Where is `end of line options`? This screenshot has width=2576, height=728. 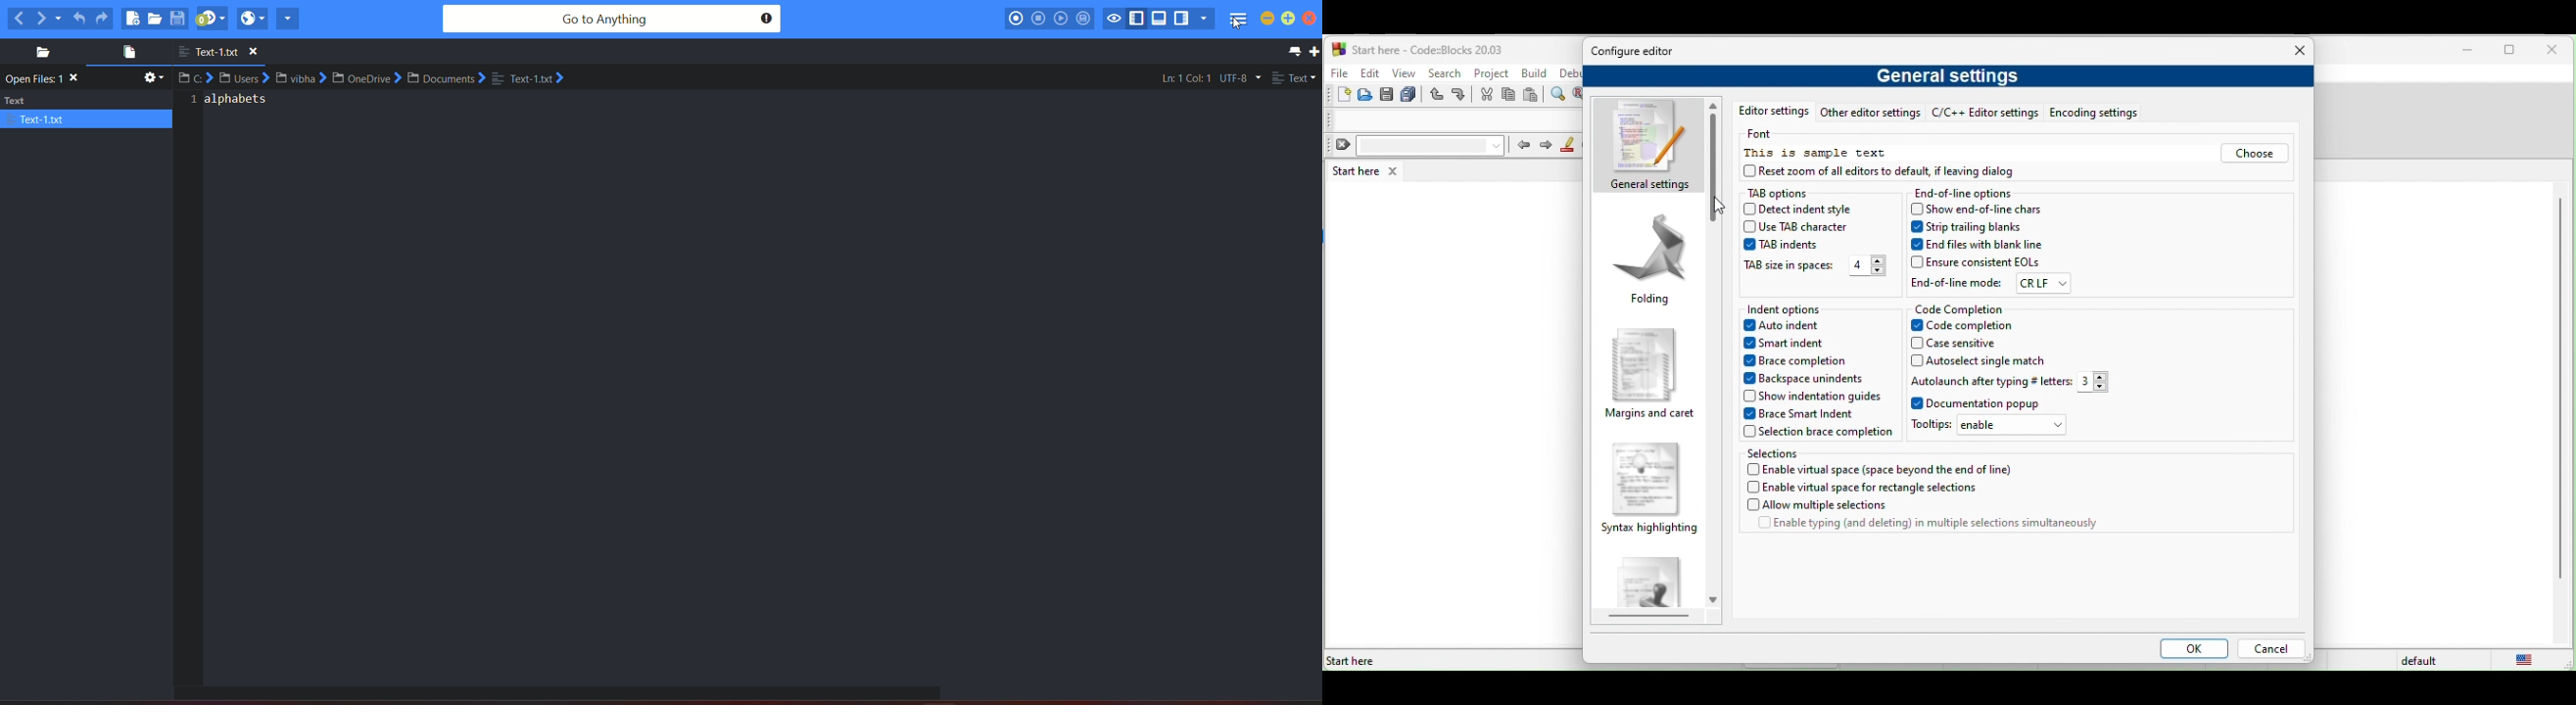
end of line options is located at coordinates (1969, 194).